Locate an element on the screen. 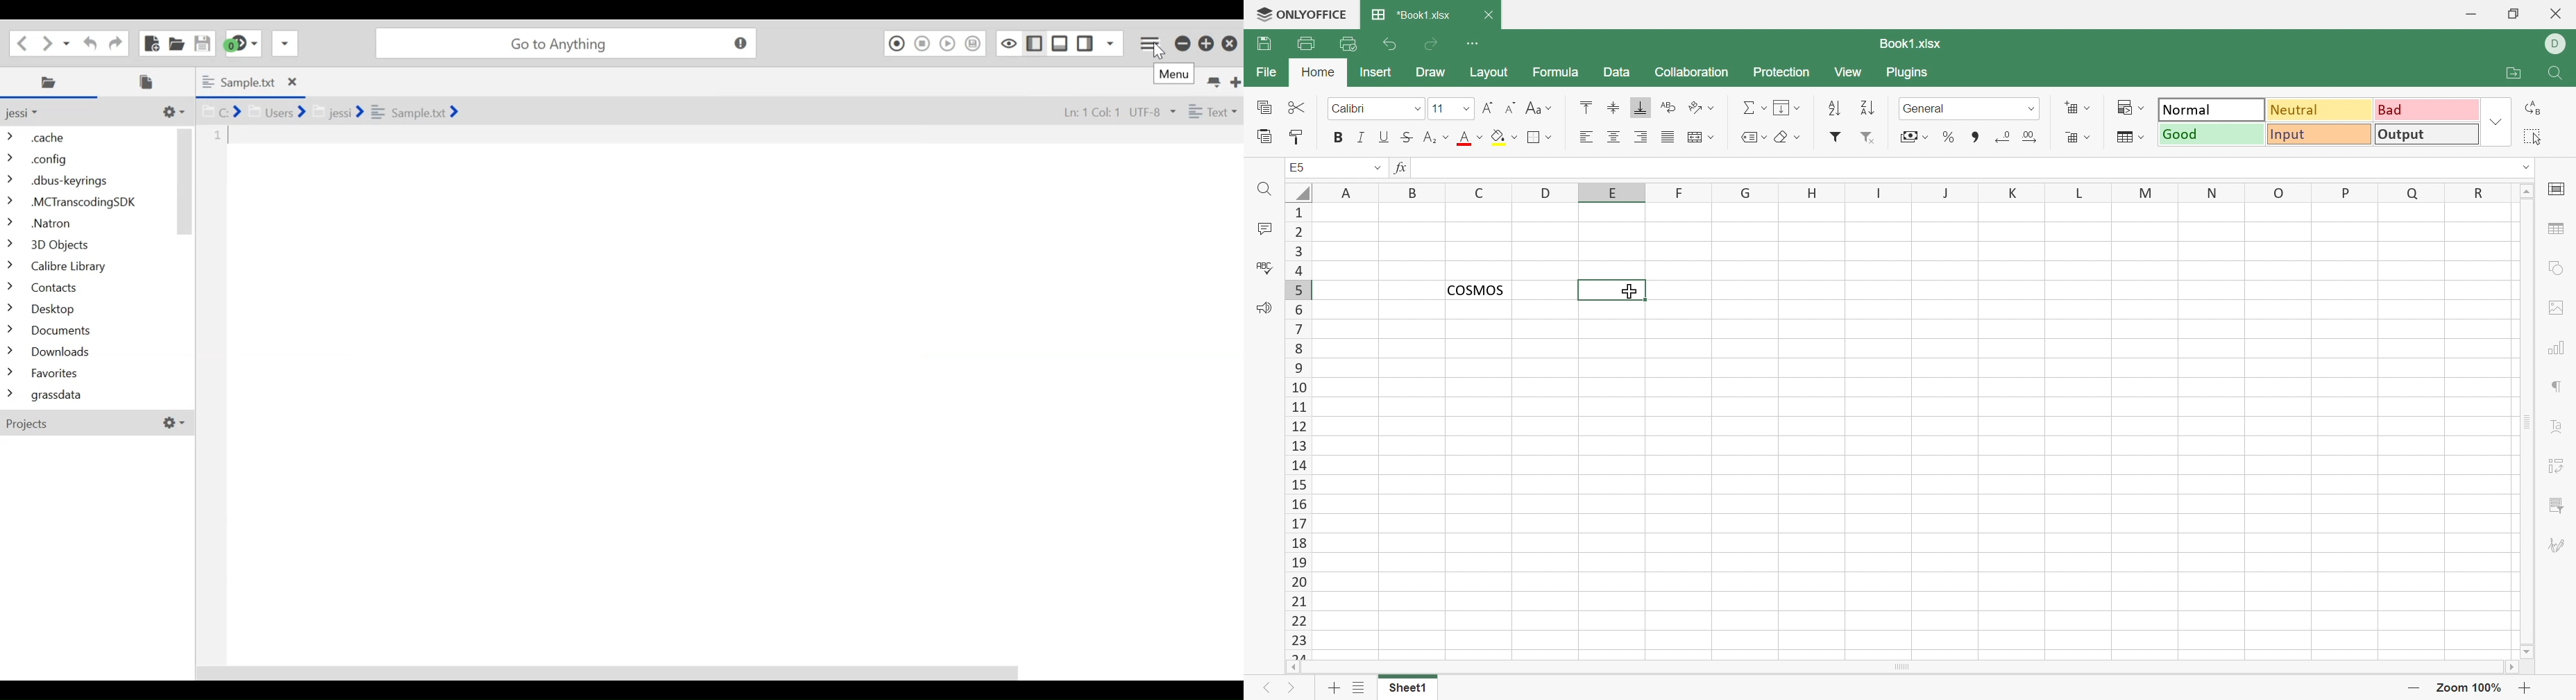  Redo is located at coordinates (1431, 48).